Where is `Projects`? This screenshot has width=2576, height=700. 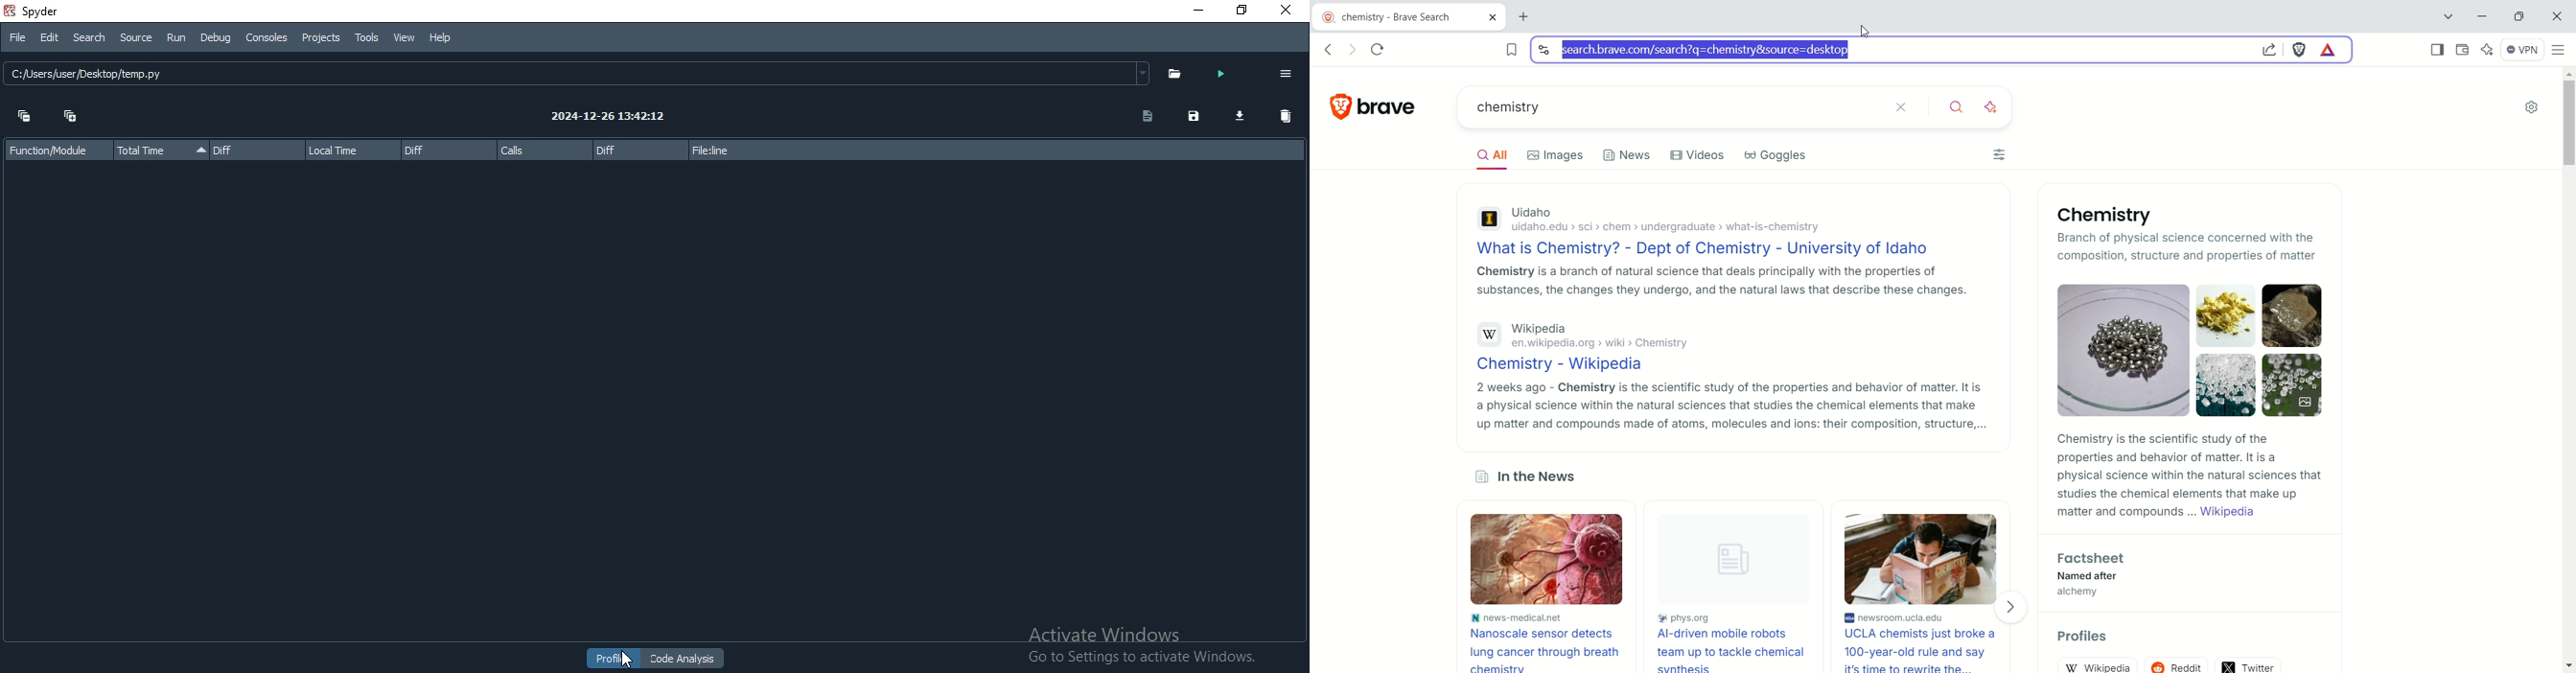
Projects is located at coordinates (319, 37).